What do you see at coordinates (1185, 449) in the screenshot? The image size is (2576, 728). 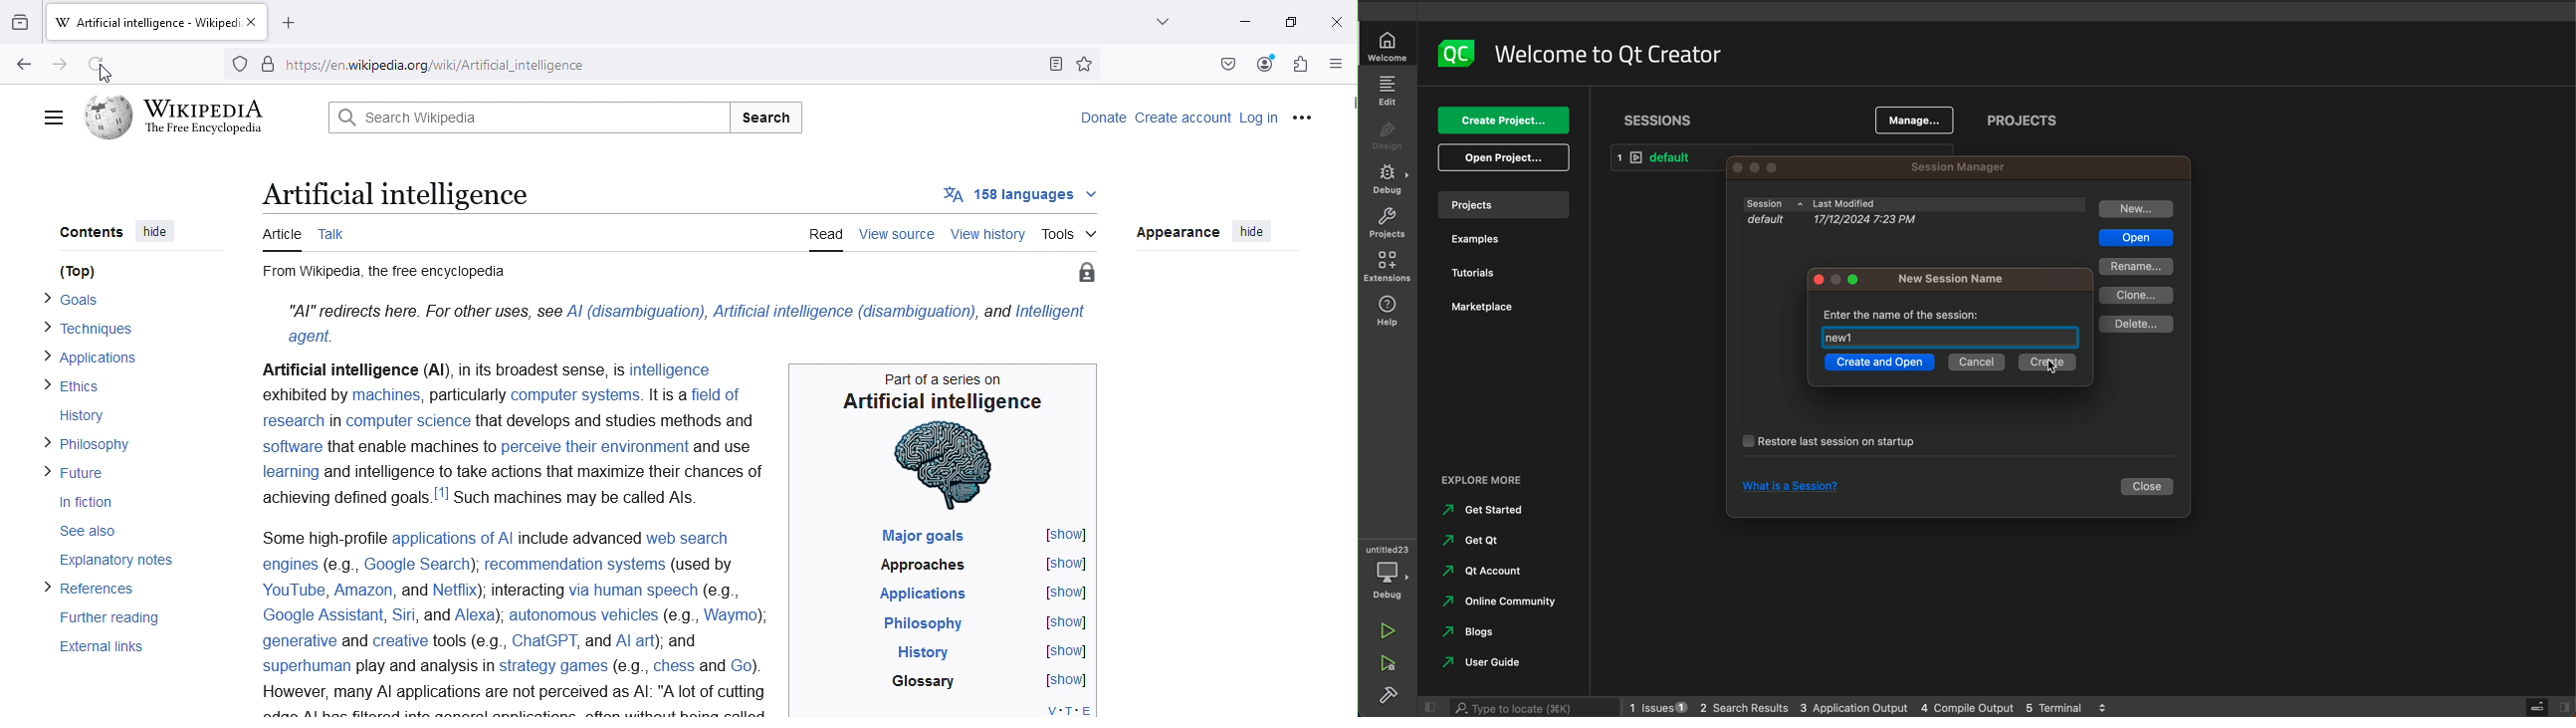 I see `© standard` at bounding box center [1185, 449].